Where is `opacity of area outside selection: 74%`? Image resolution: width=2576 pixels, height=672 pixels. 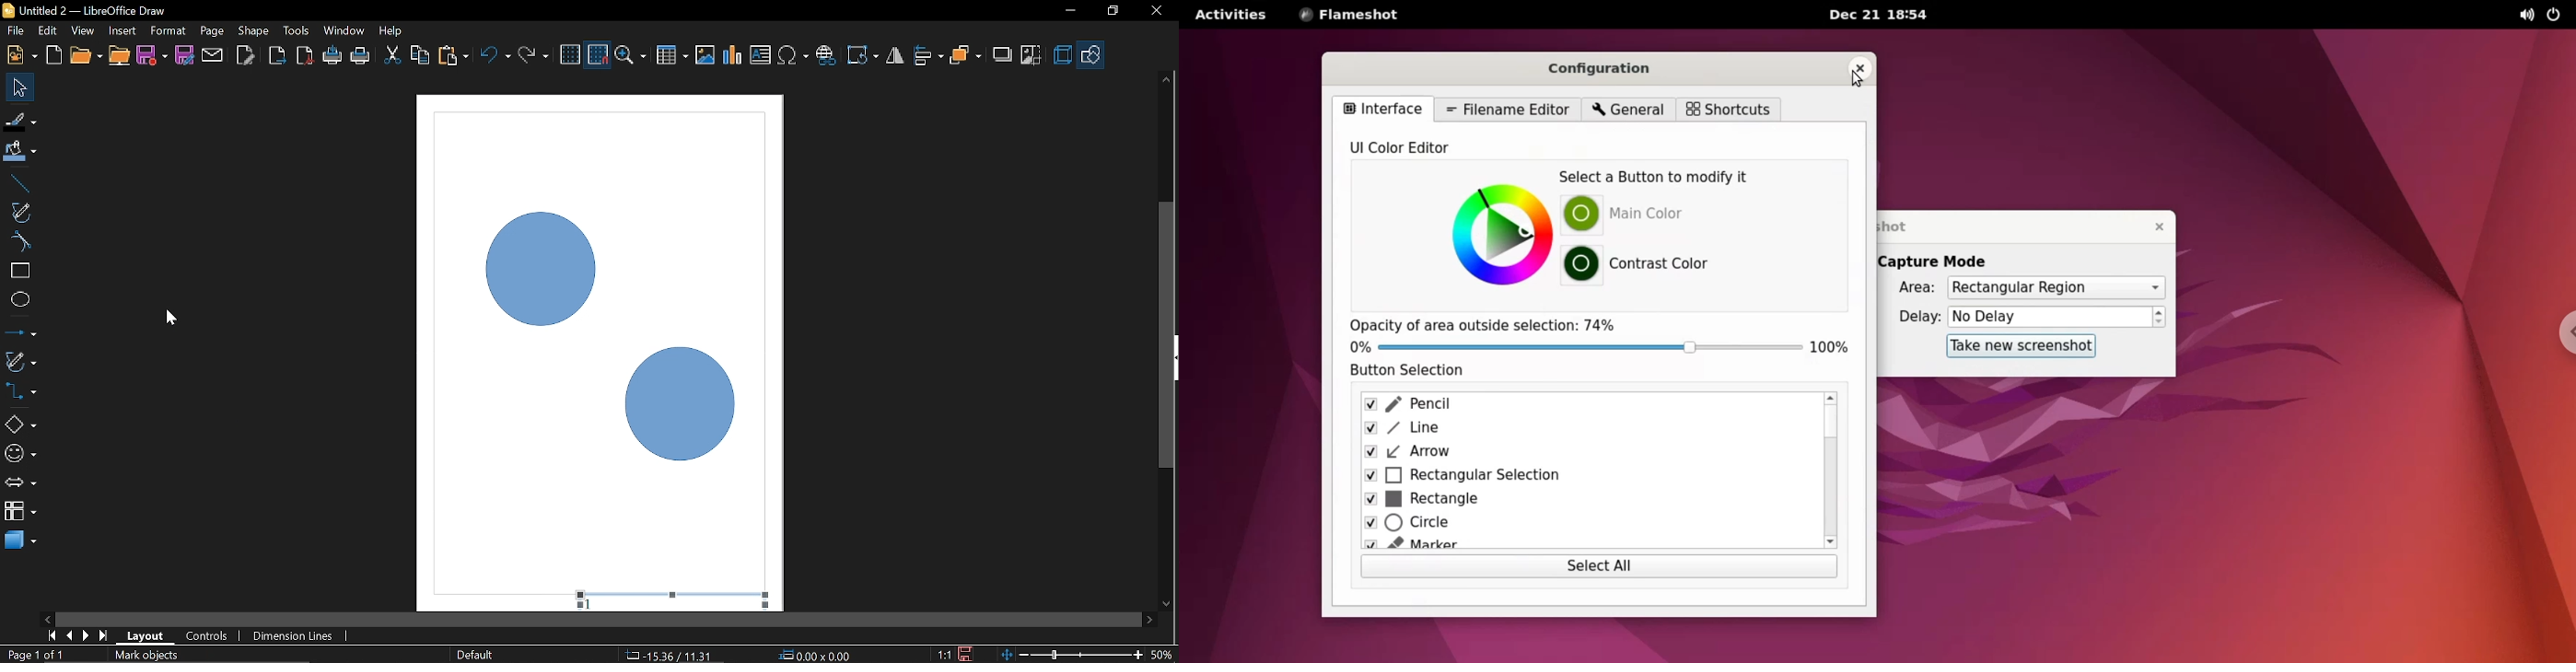 opacity of area outside selection: 74% is located at coordinates (1505, 323).